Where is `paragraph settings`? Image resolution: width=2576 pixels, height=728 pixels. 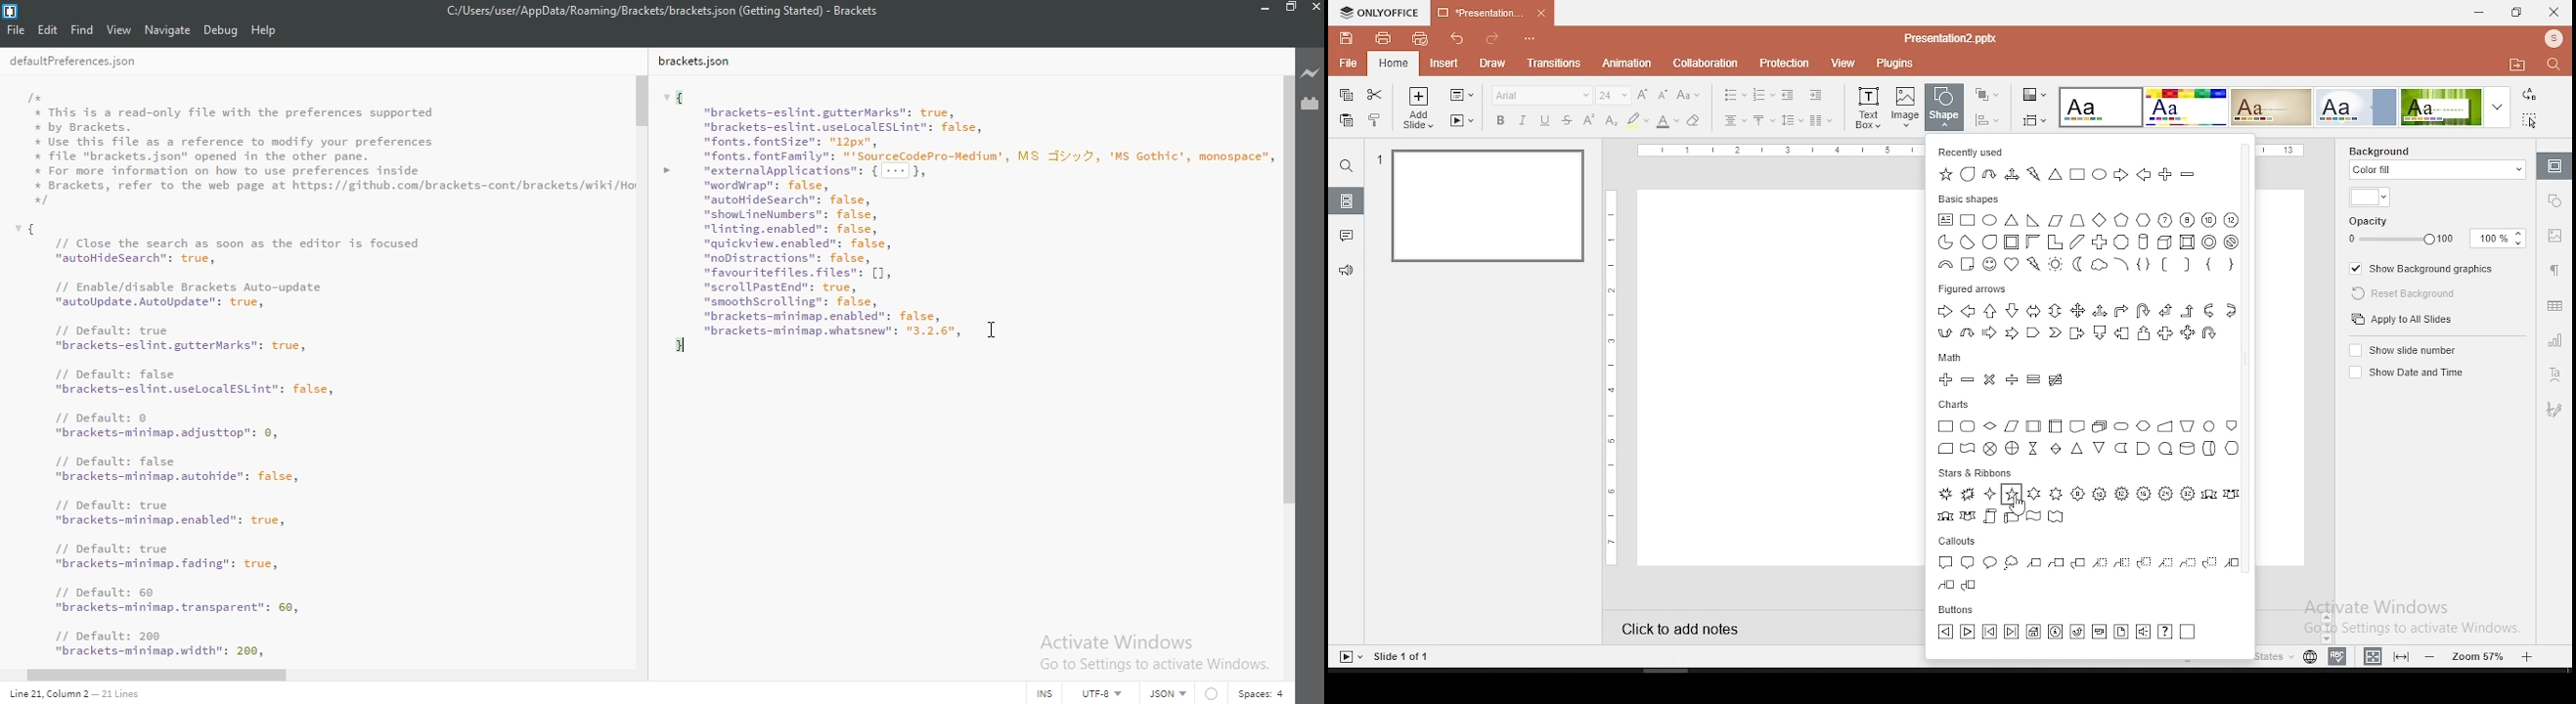
paragraph settings is located at coordinates (2554, 269).